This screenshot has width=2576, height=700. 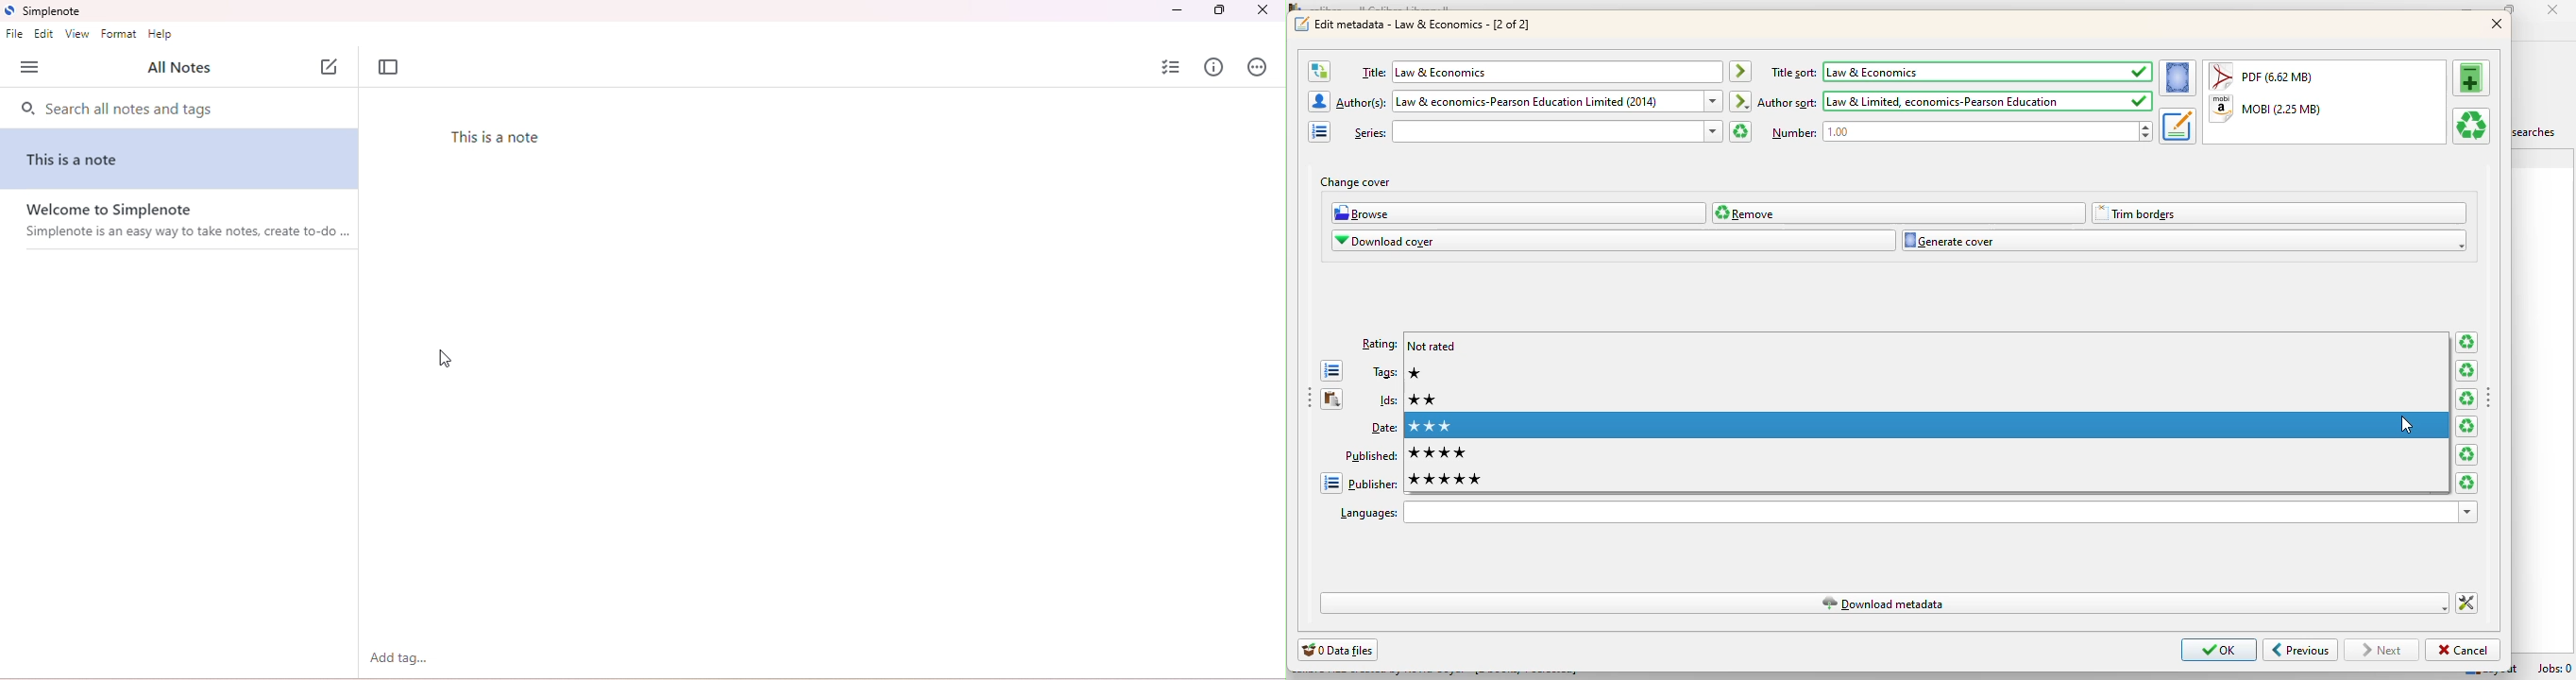 I want to click on insert checklist, so click(x=1170, y=66).